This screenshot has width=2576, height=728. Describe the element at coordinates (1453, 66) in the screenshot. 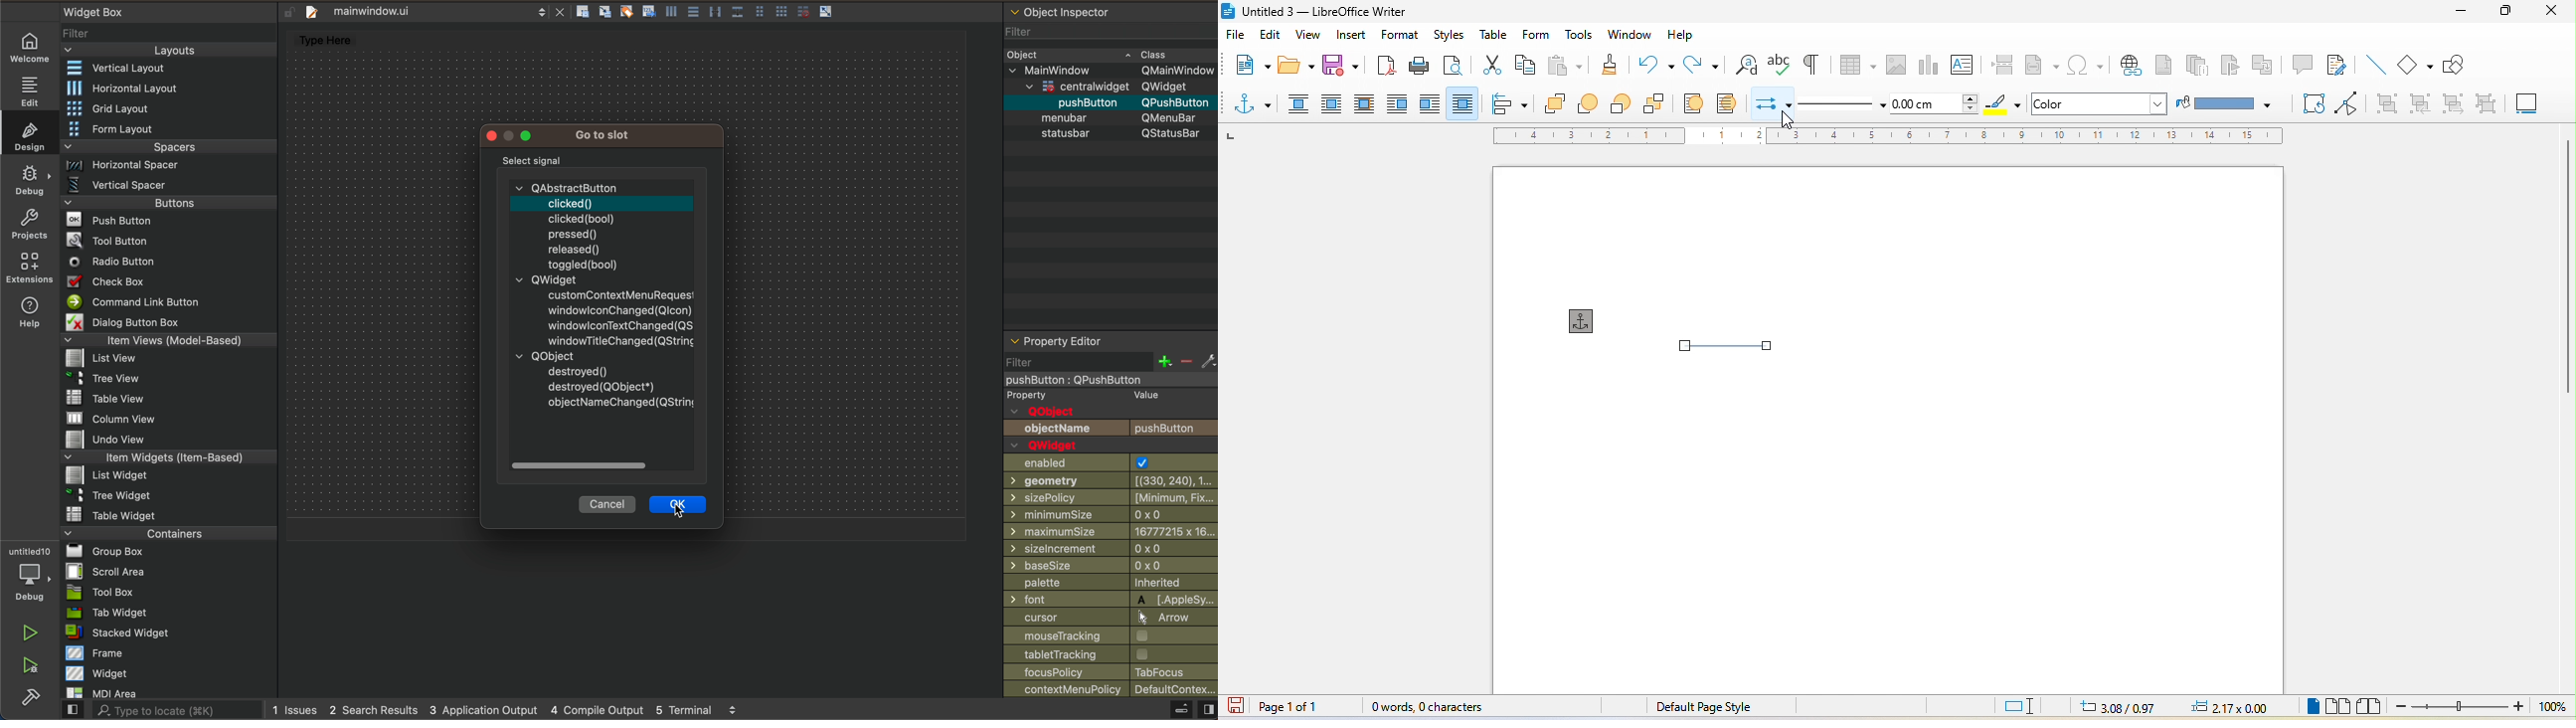

I see `print preview` at that location.